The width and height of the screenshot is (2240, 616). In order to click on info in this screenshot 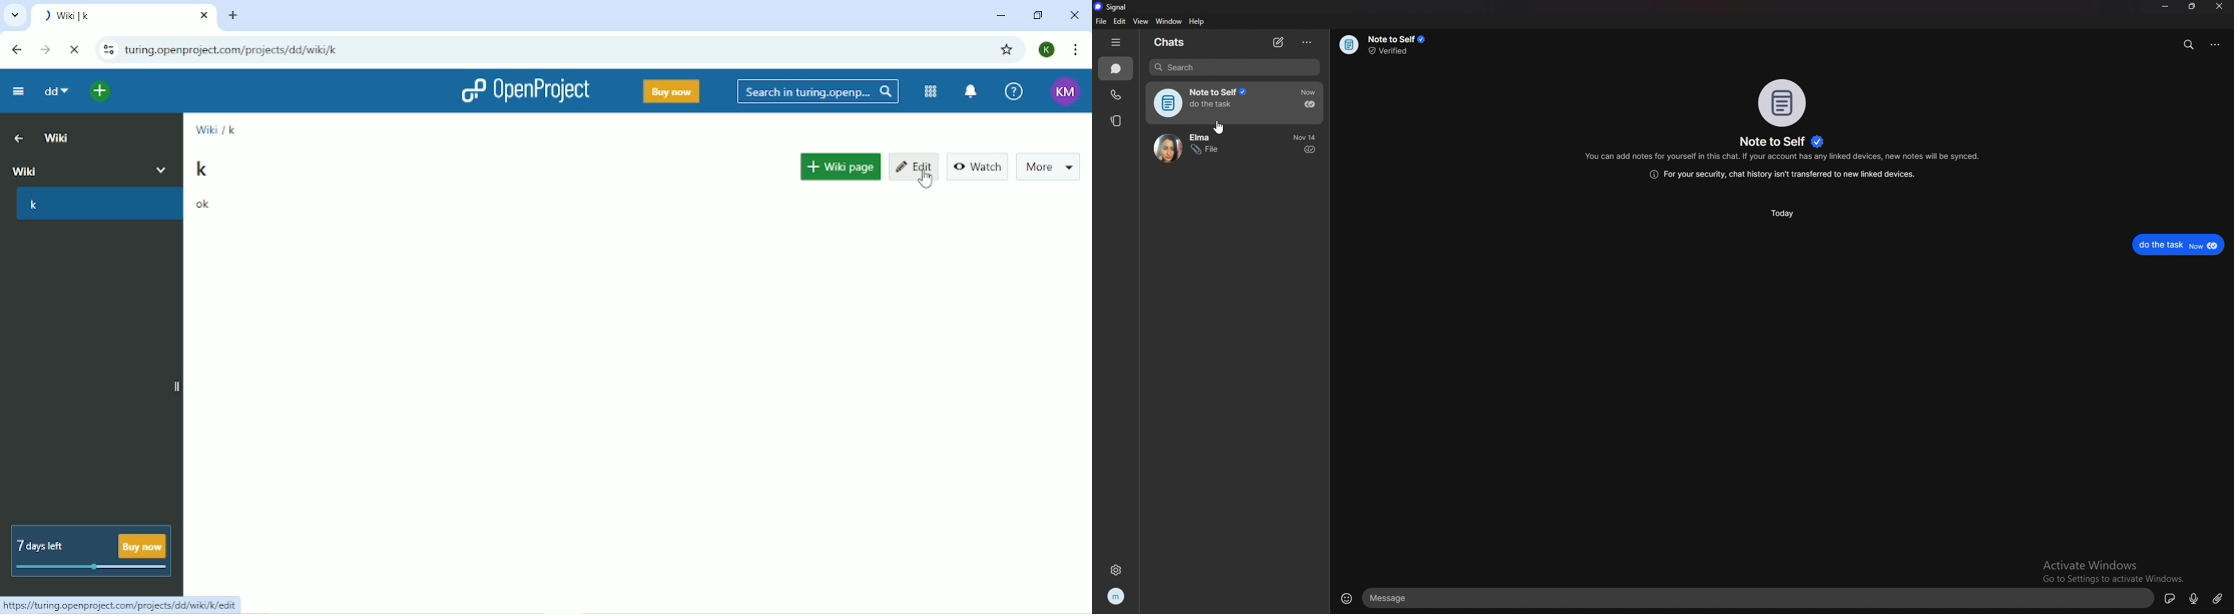, I will do `click(1787, 158)`.